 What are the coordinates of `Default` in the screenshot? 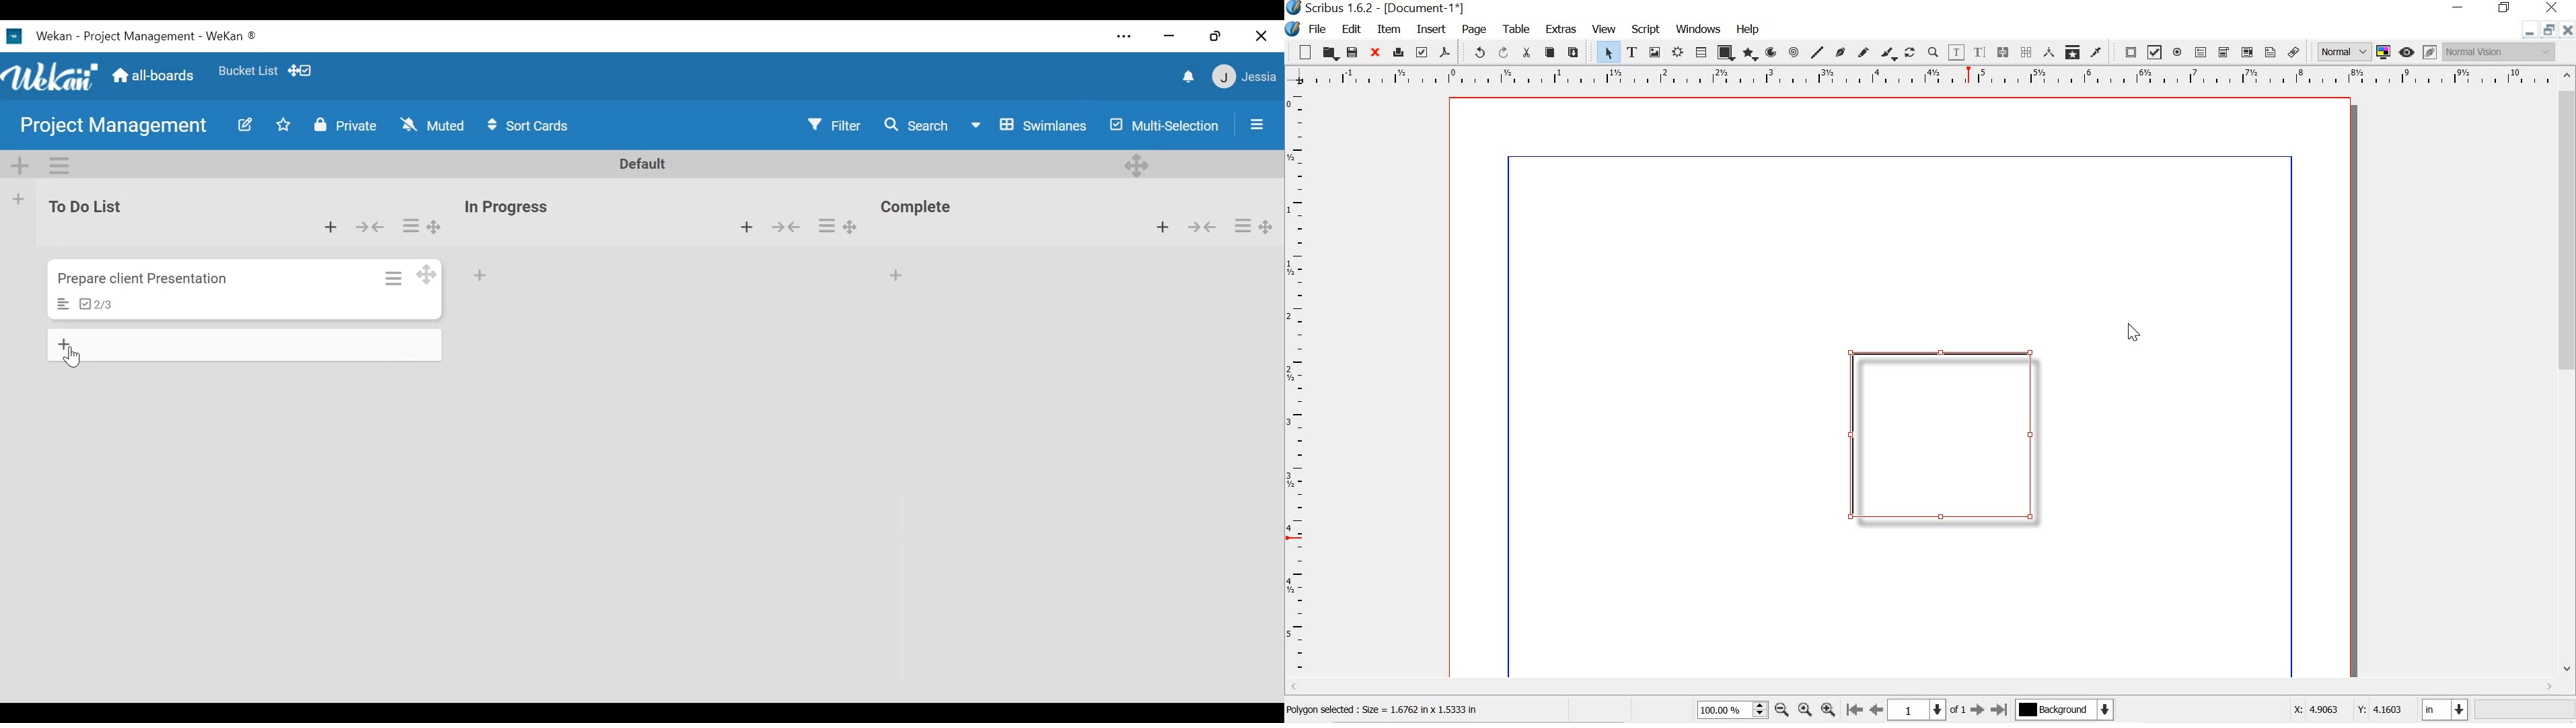 It's located at (644, 165).